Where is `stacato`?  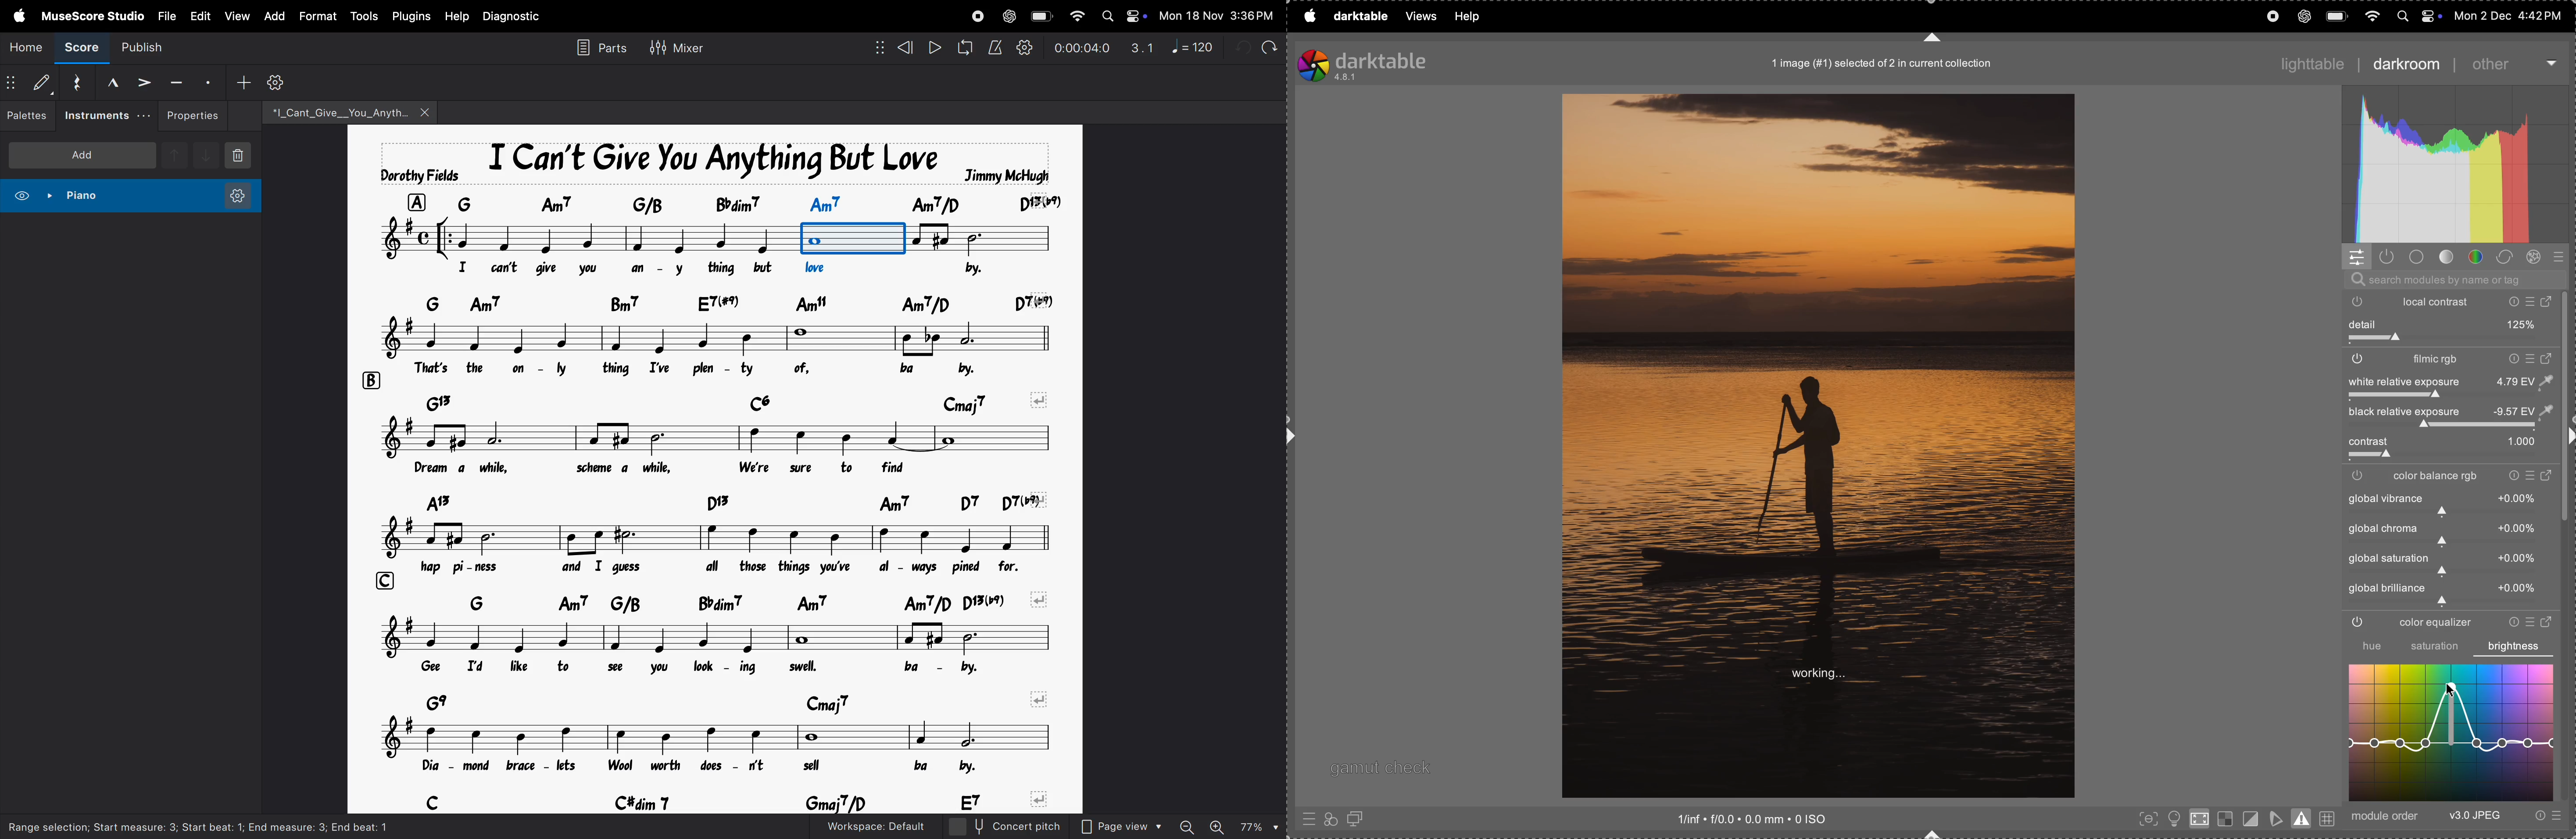
stacato is located at coordinates (208, 82).